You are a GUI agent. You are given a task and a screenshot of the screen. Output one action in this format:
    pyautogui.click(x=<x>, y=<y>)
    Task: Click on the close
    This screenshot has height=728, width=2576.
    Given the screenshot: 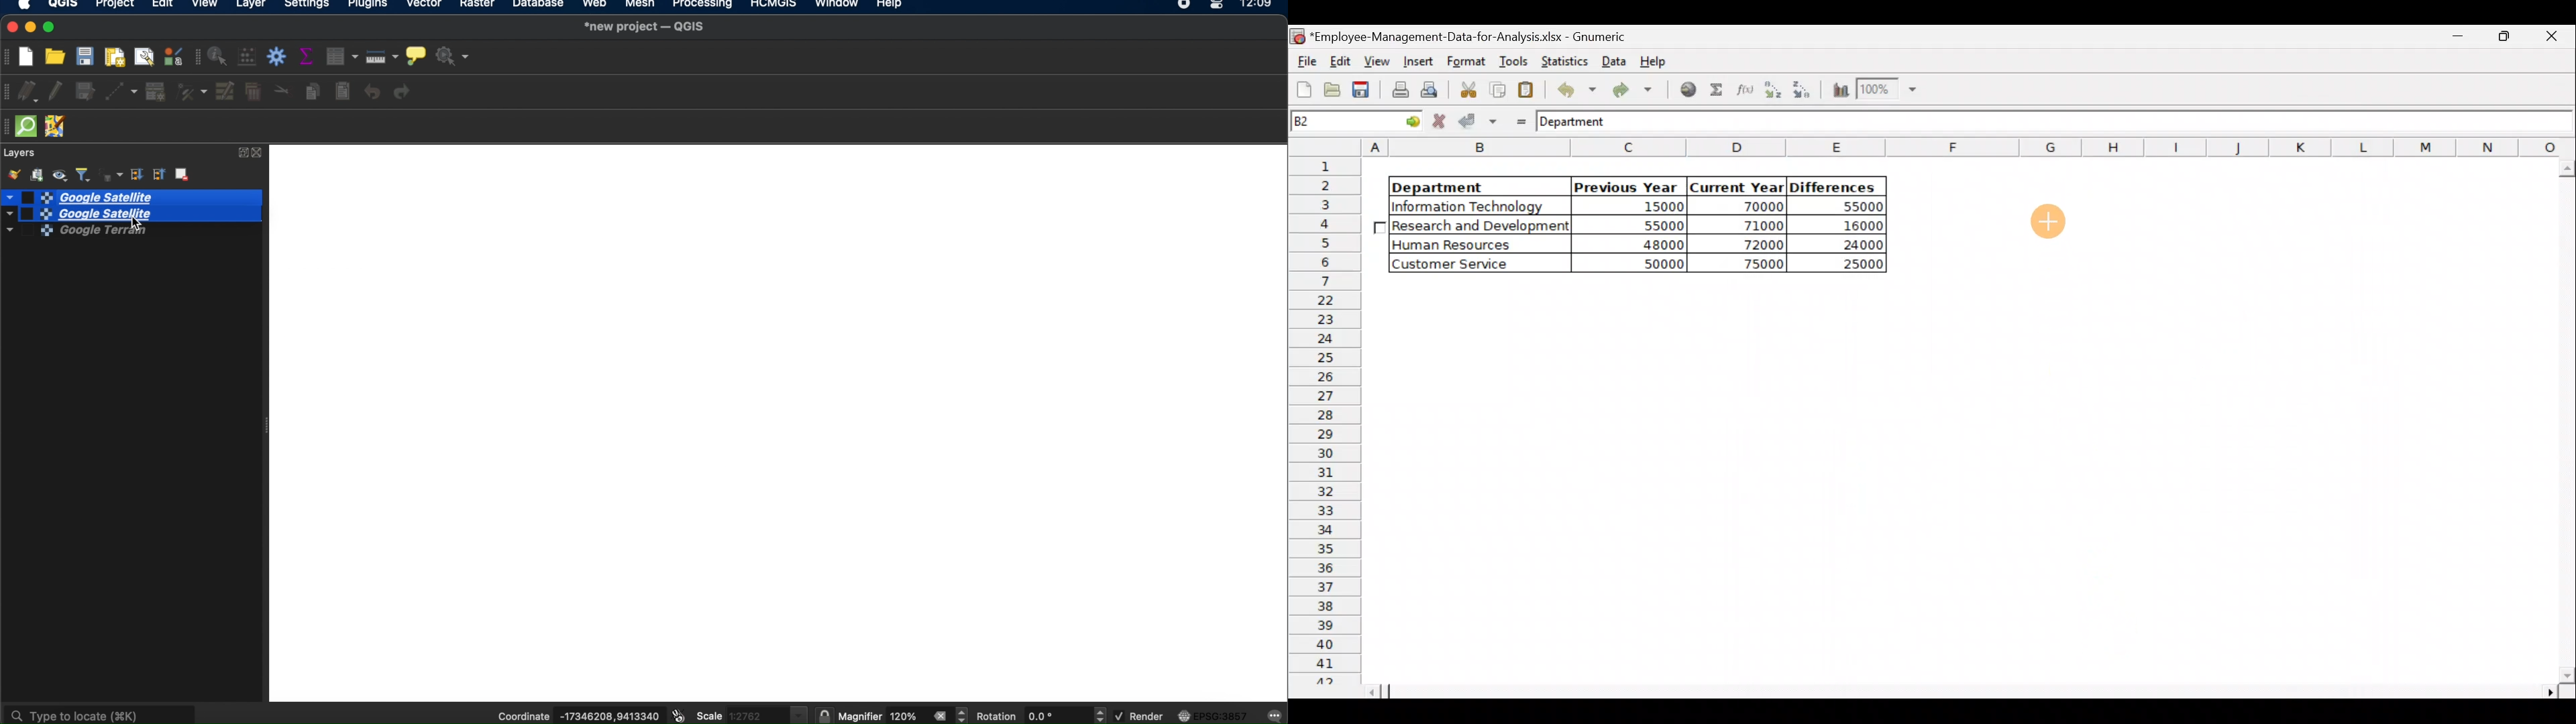 What is the action you would take?
    pyautogui.click(x=260, y=153)
    